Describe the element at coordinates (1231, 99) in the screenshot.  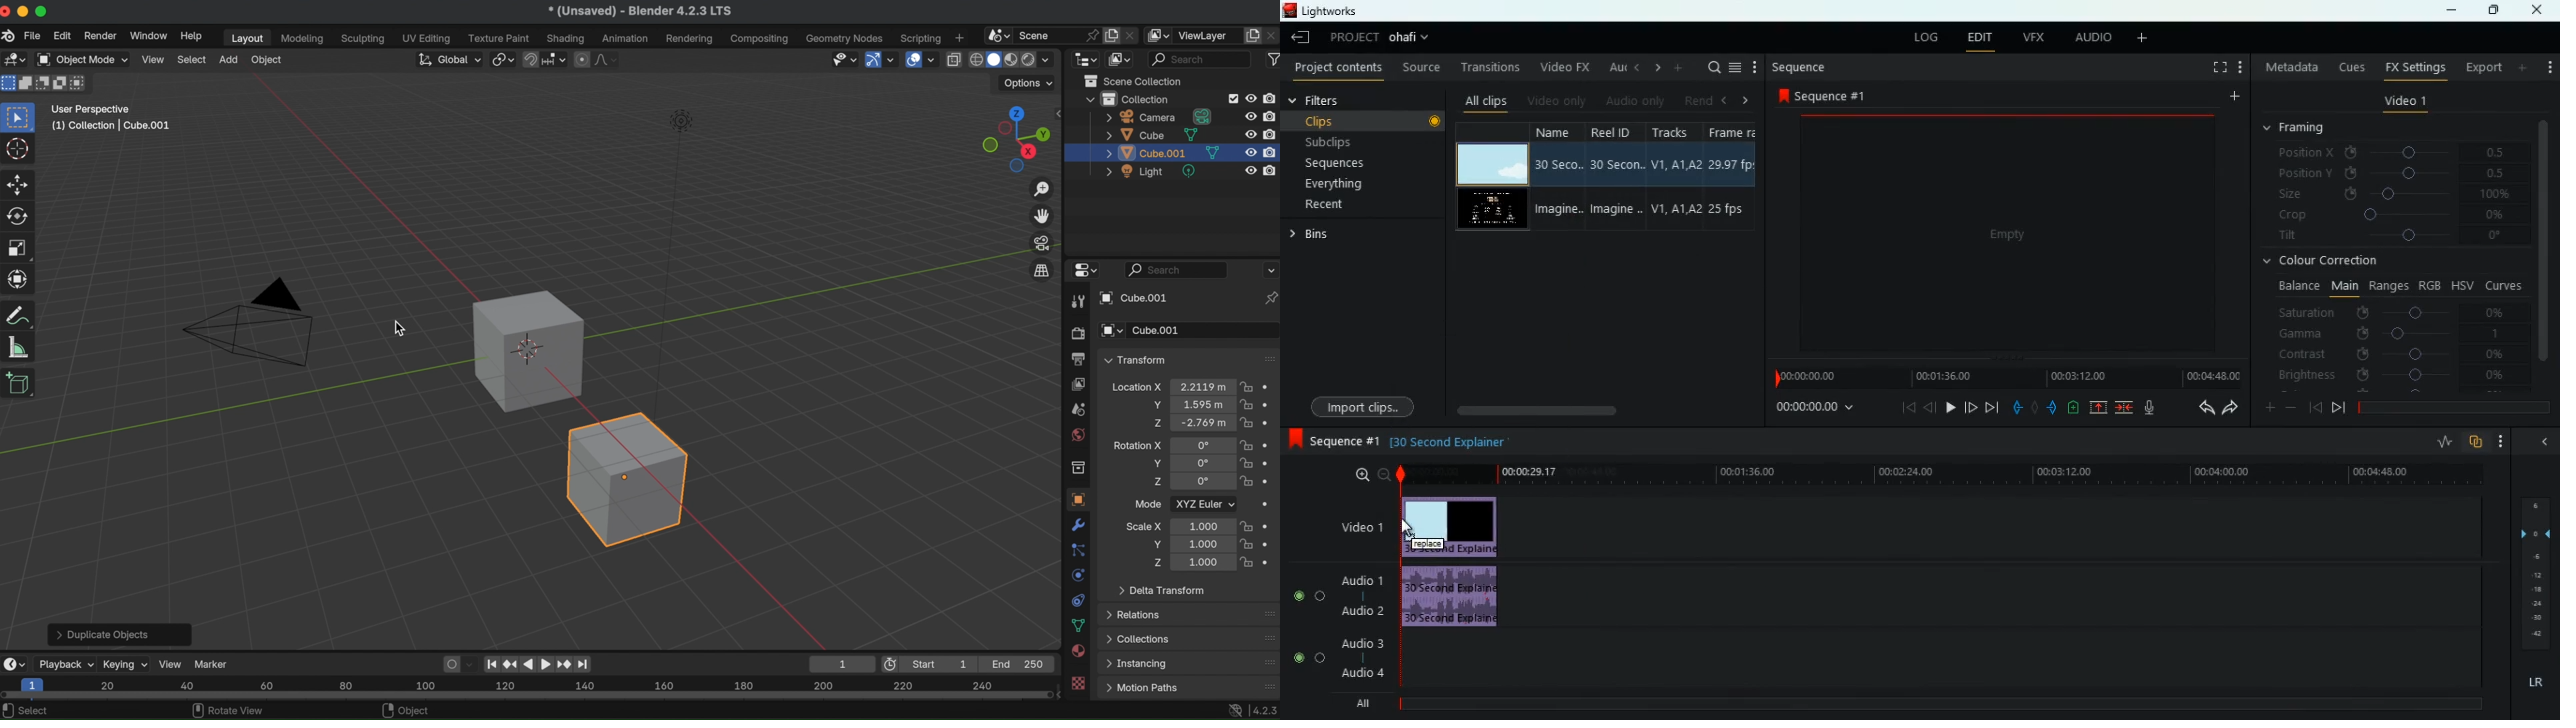
I see `checkbox` at that location.